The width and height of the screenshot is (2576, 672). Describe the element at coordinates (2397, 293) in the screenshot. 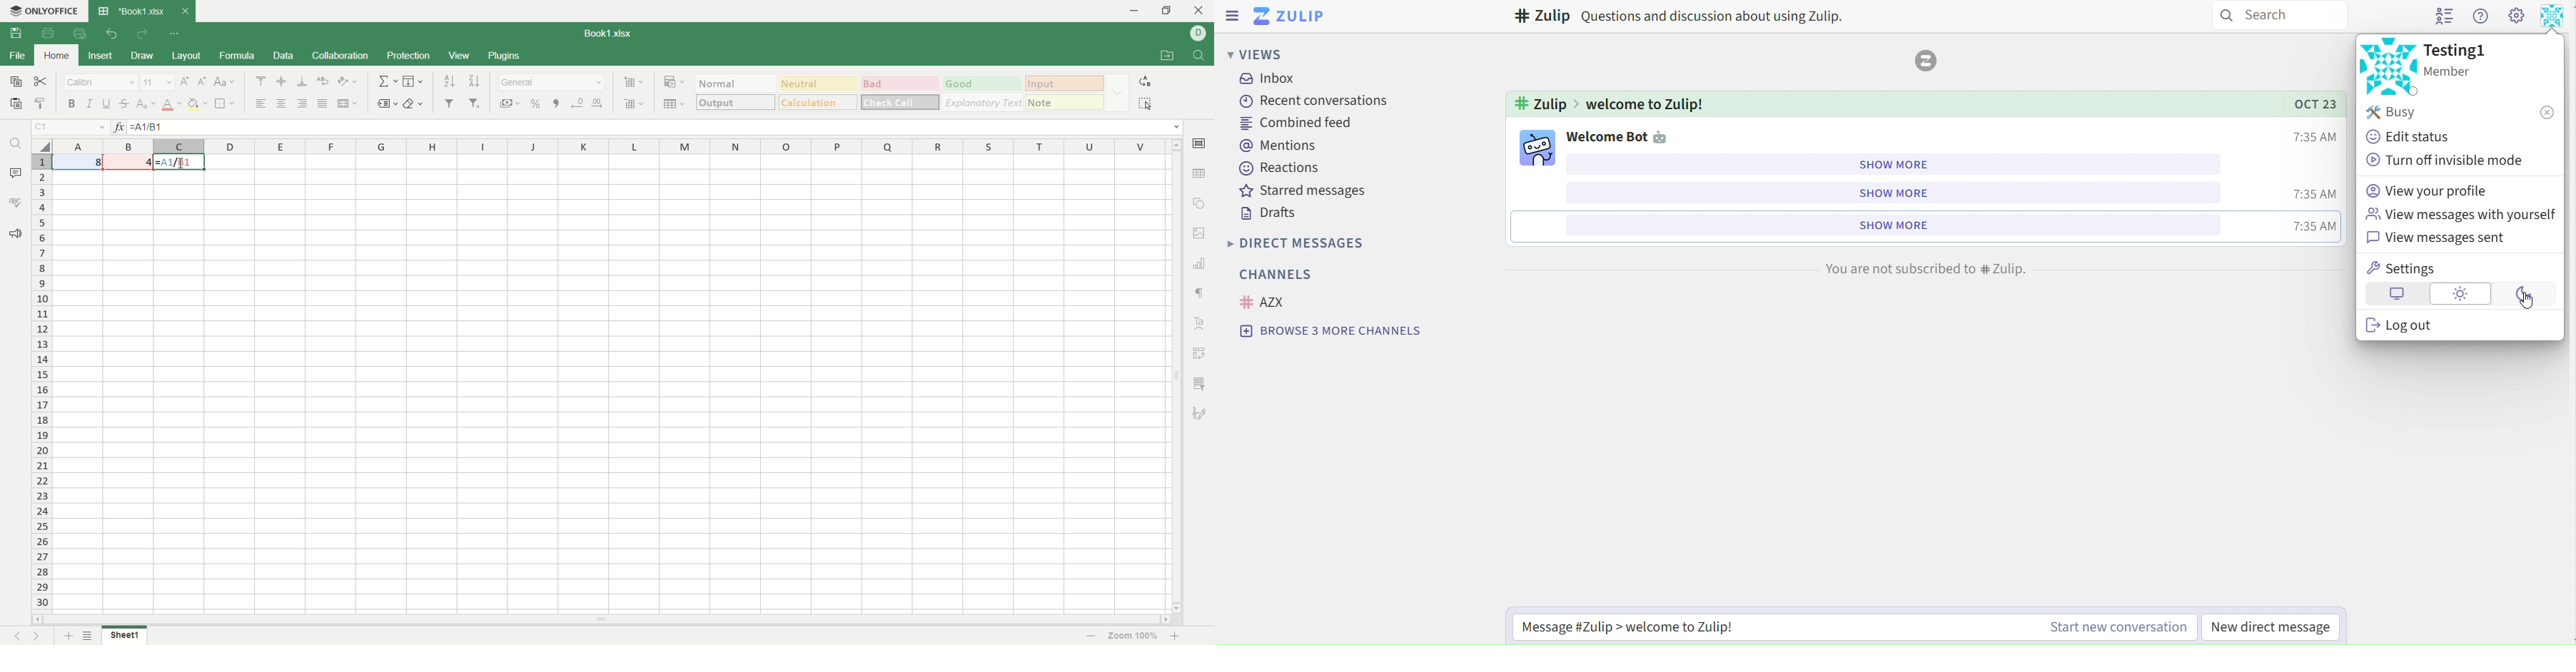

I see `default theme` at that location.